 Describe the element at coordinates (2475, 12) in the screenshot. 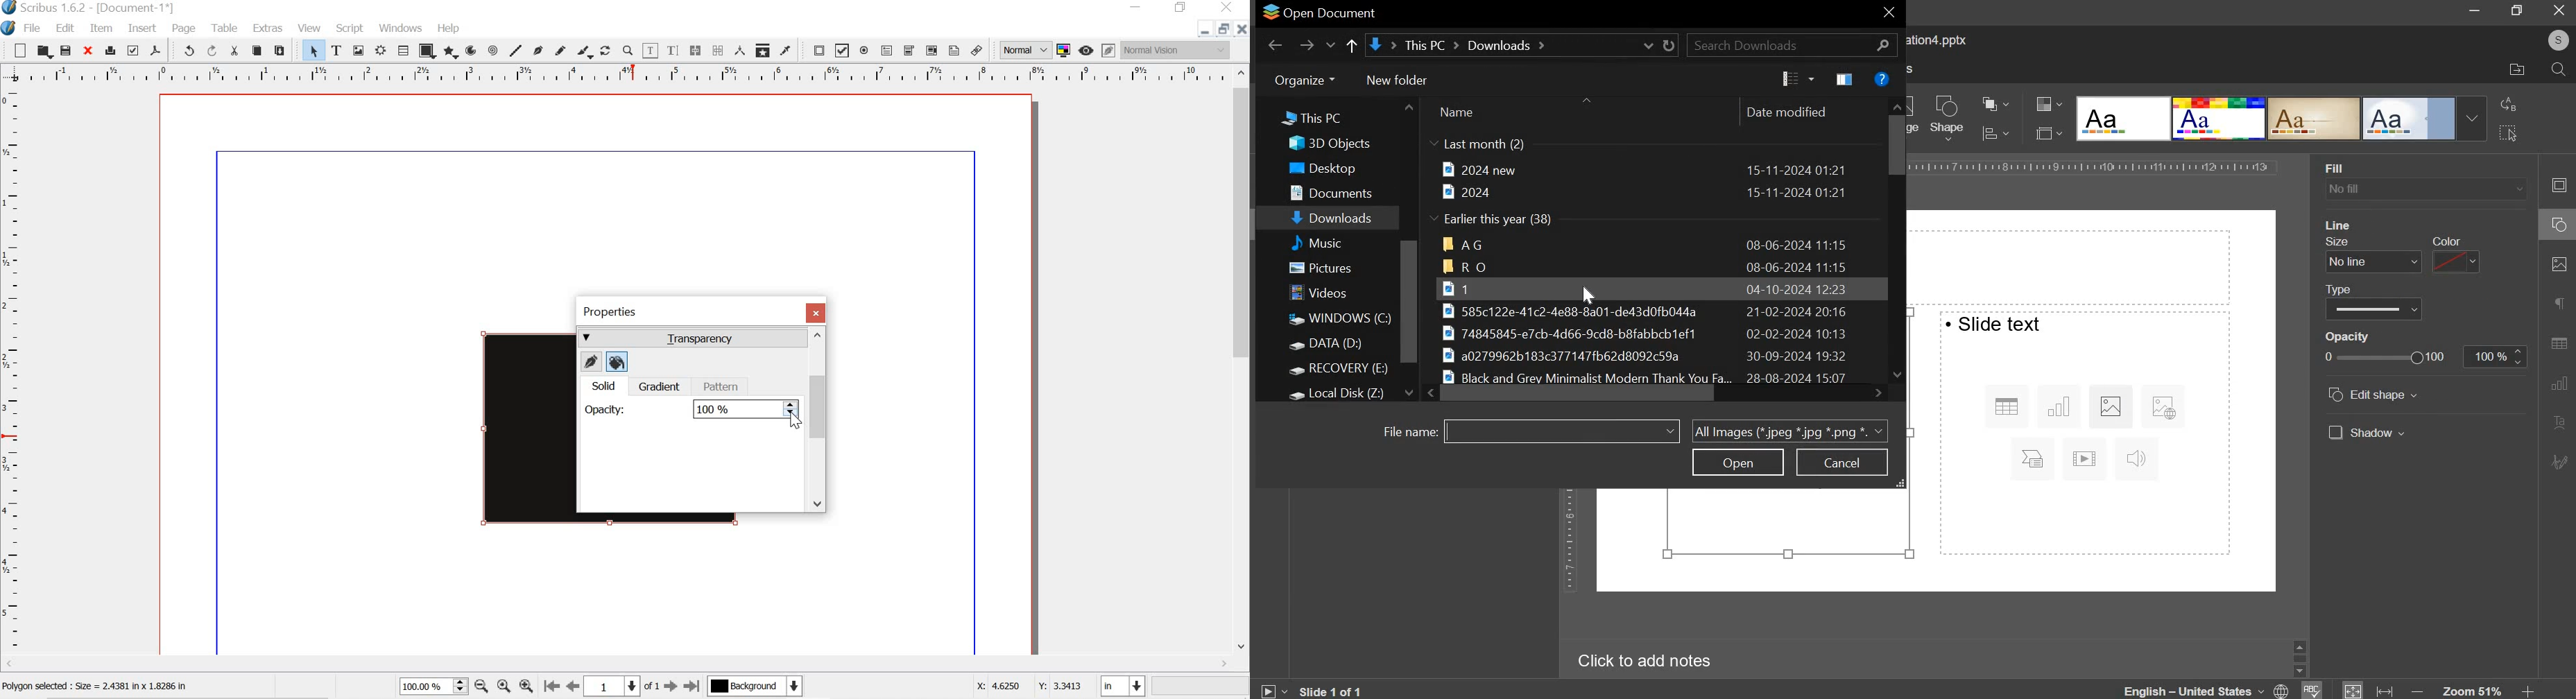

I see `minimize` at that location.